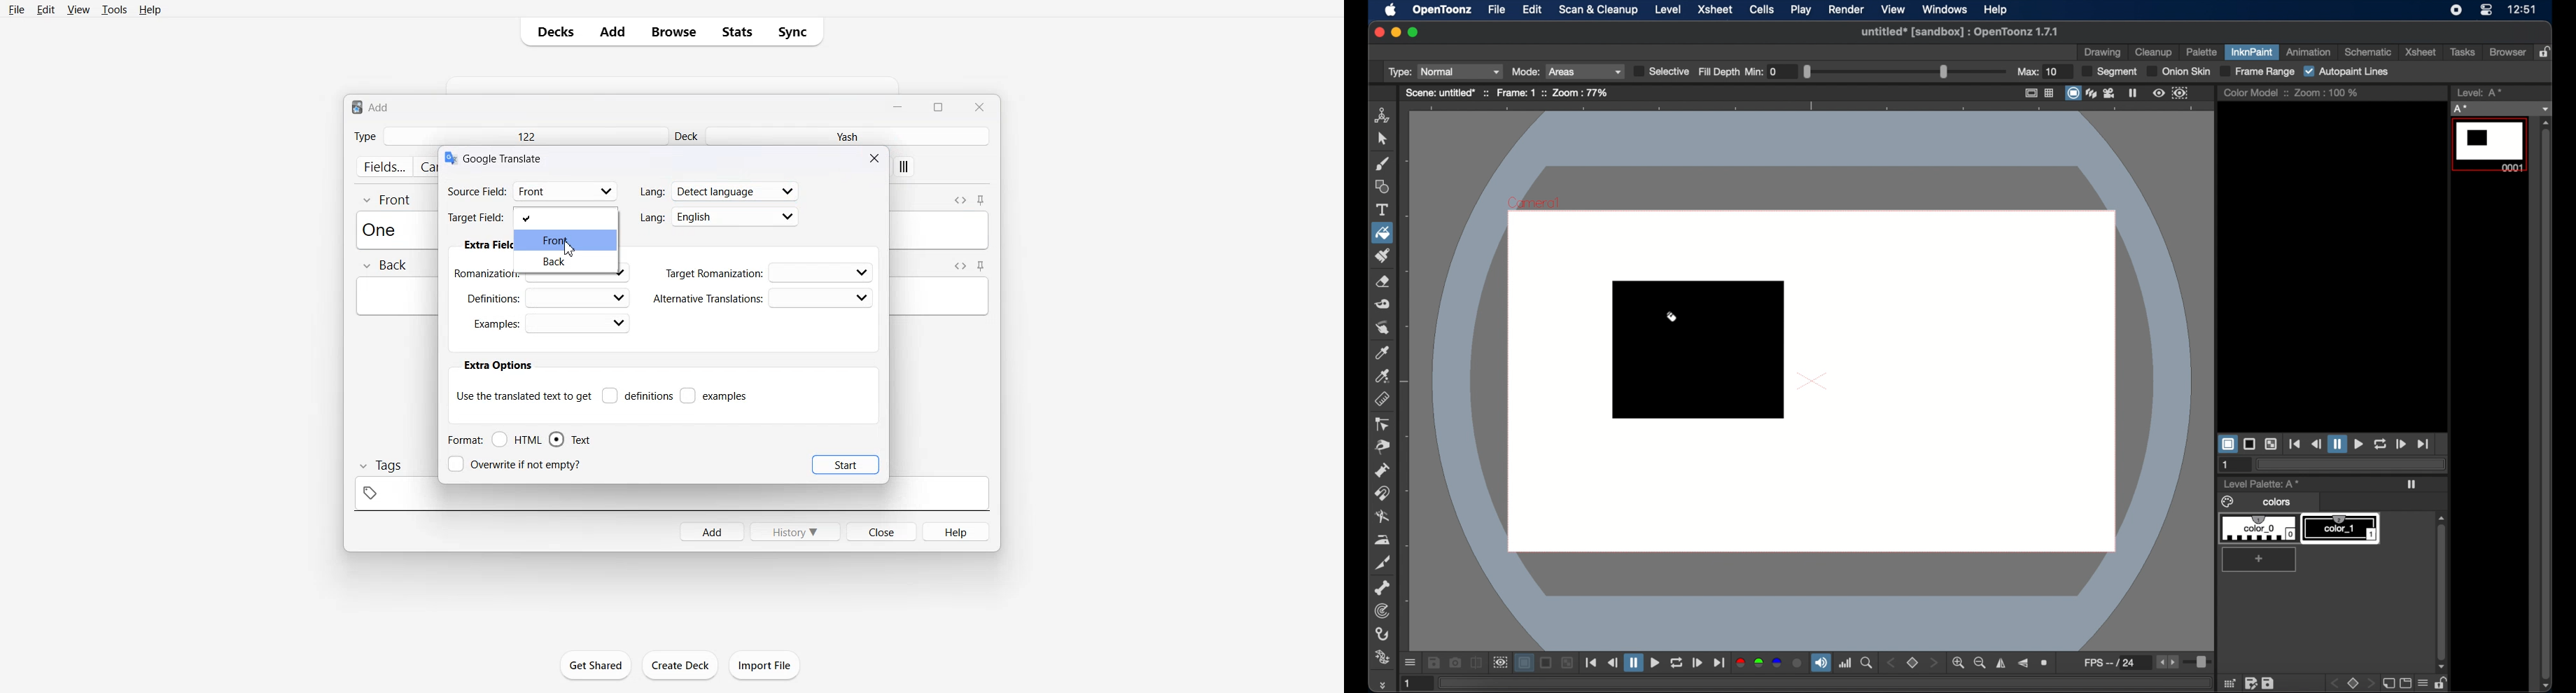 The image size is (2576, 700). What do you see at coordinates (449, 158) in the screenshot?
I see `logo` at bounding box center [449, 158].